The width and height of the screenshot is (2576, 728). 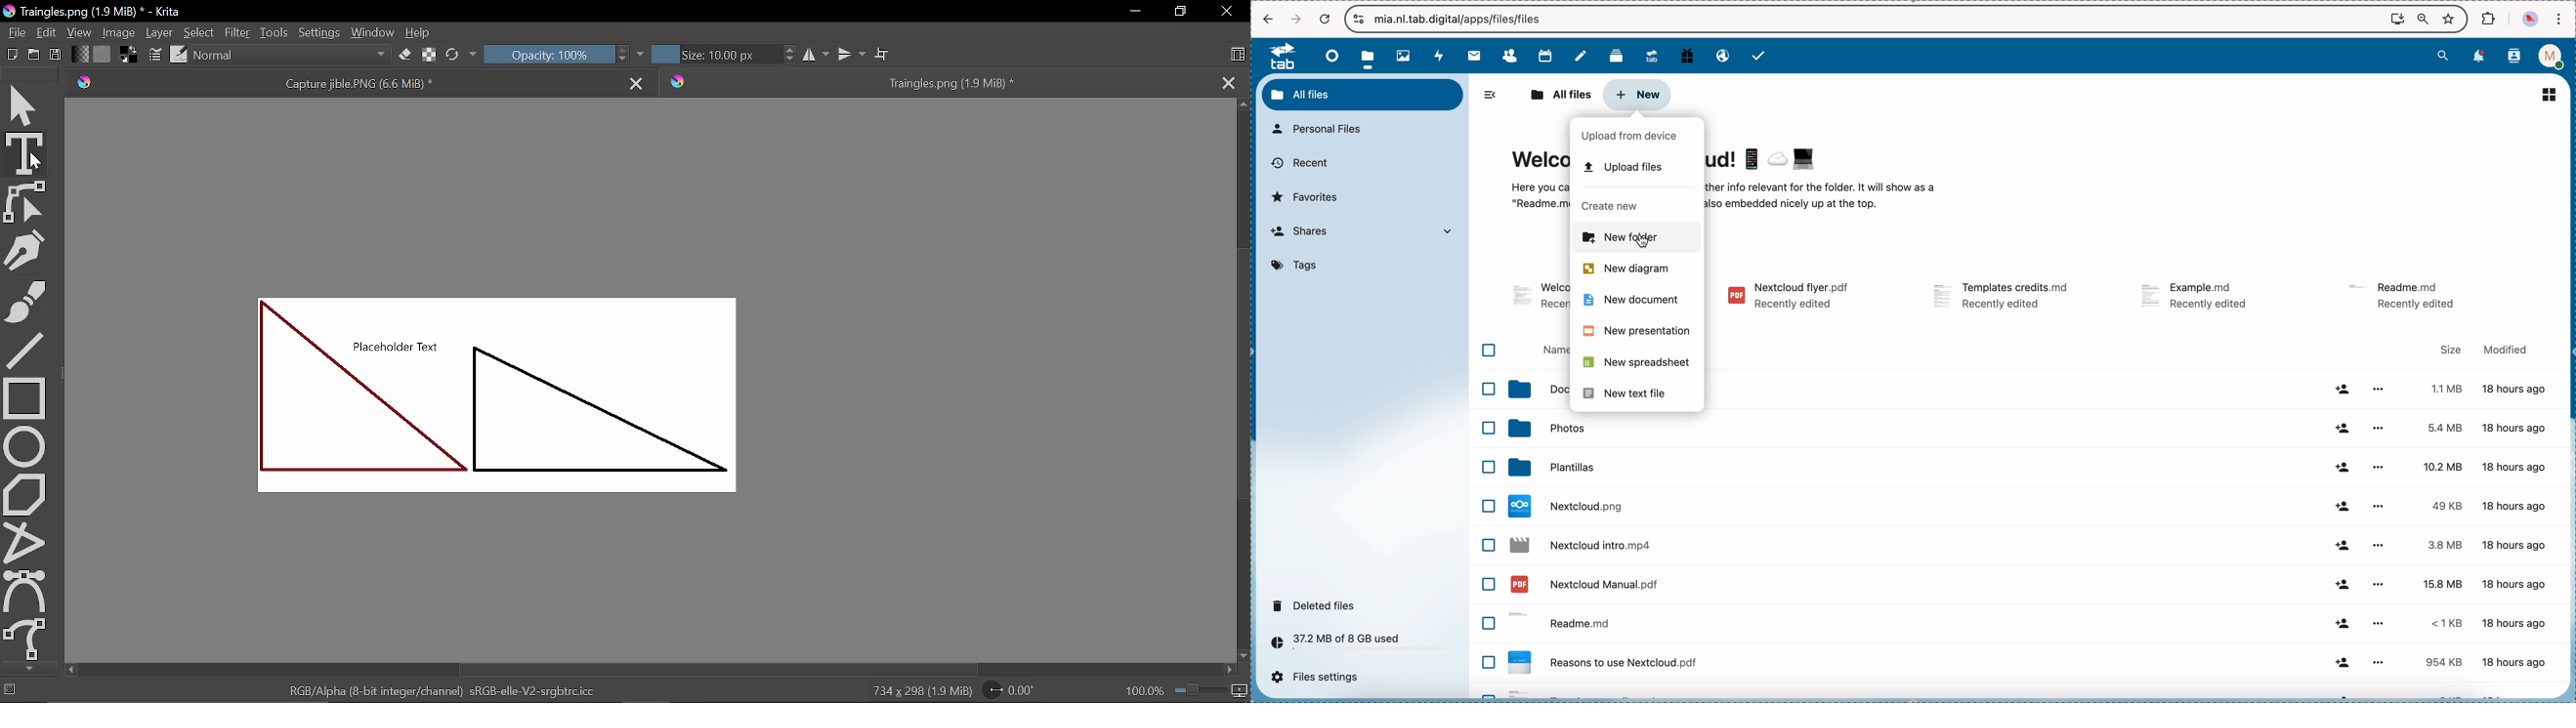 I want to click on File, so click(x=18, y=31).